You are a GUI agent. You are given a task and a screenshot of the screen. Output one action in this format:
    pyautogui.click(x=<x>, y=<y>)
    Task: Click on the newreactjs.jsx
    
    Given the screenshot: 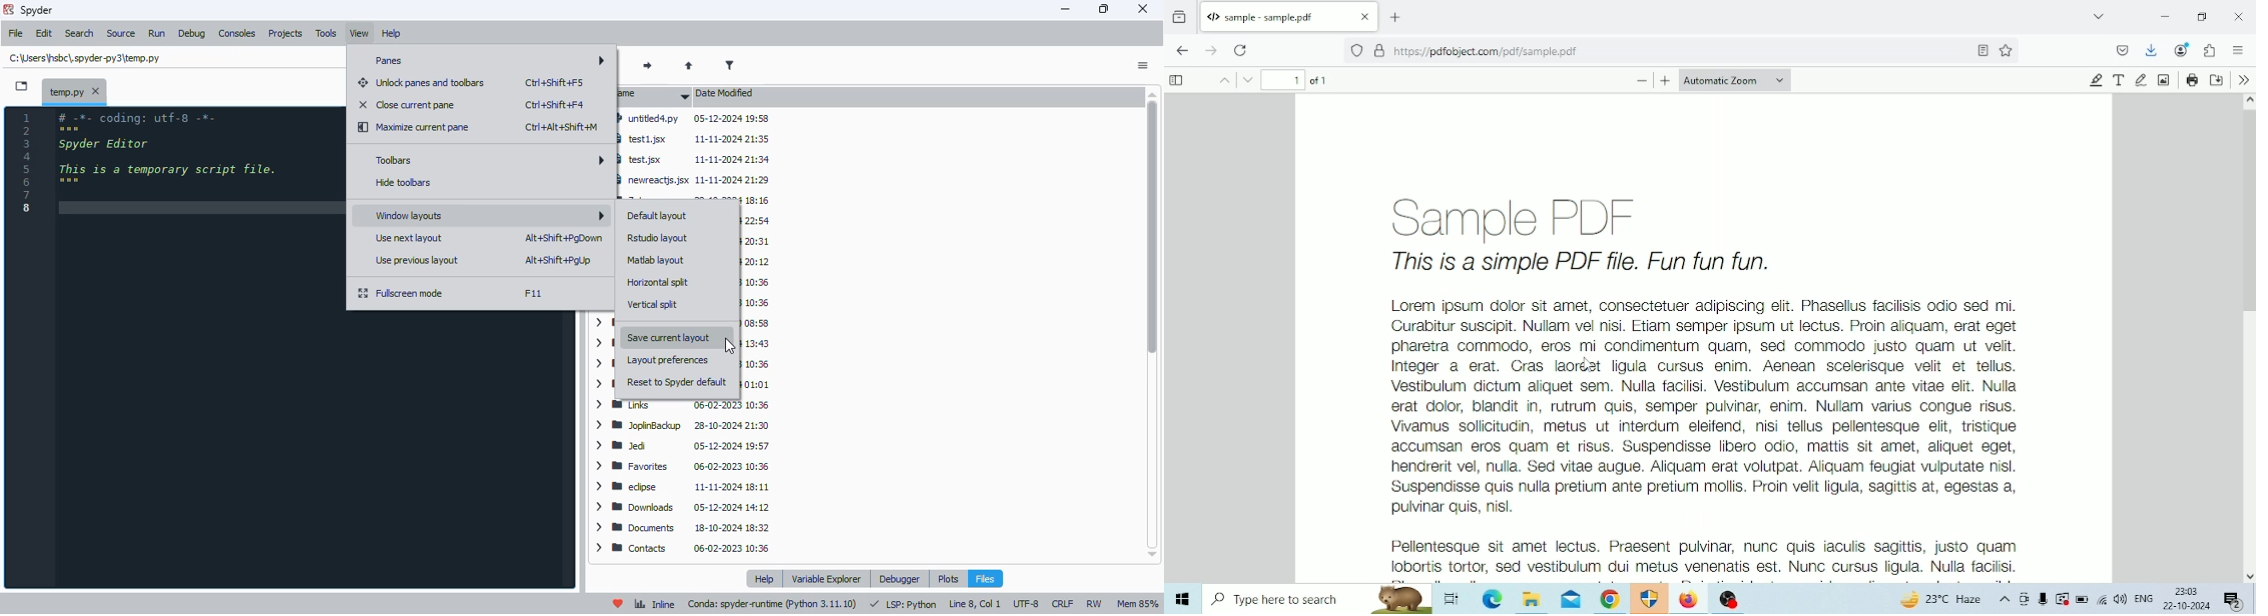 What is the action you would take?
    pyautogui.click(x=699, y=178)
    